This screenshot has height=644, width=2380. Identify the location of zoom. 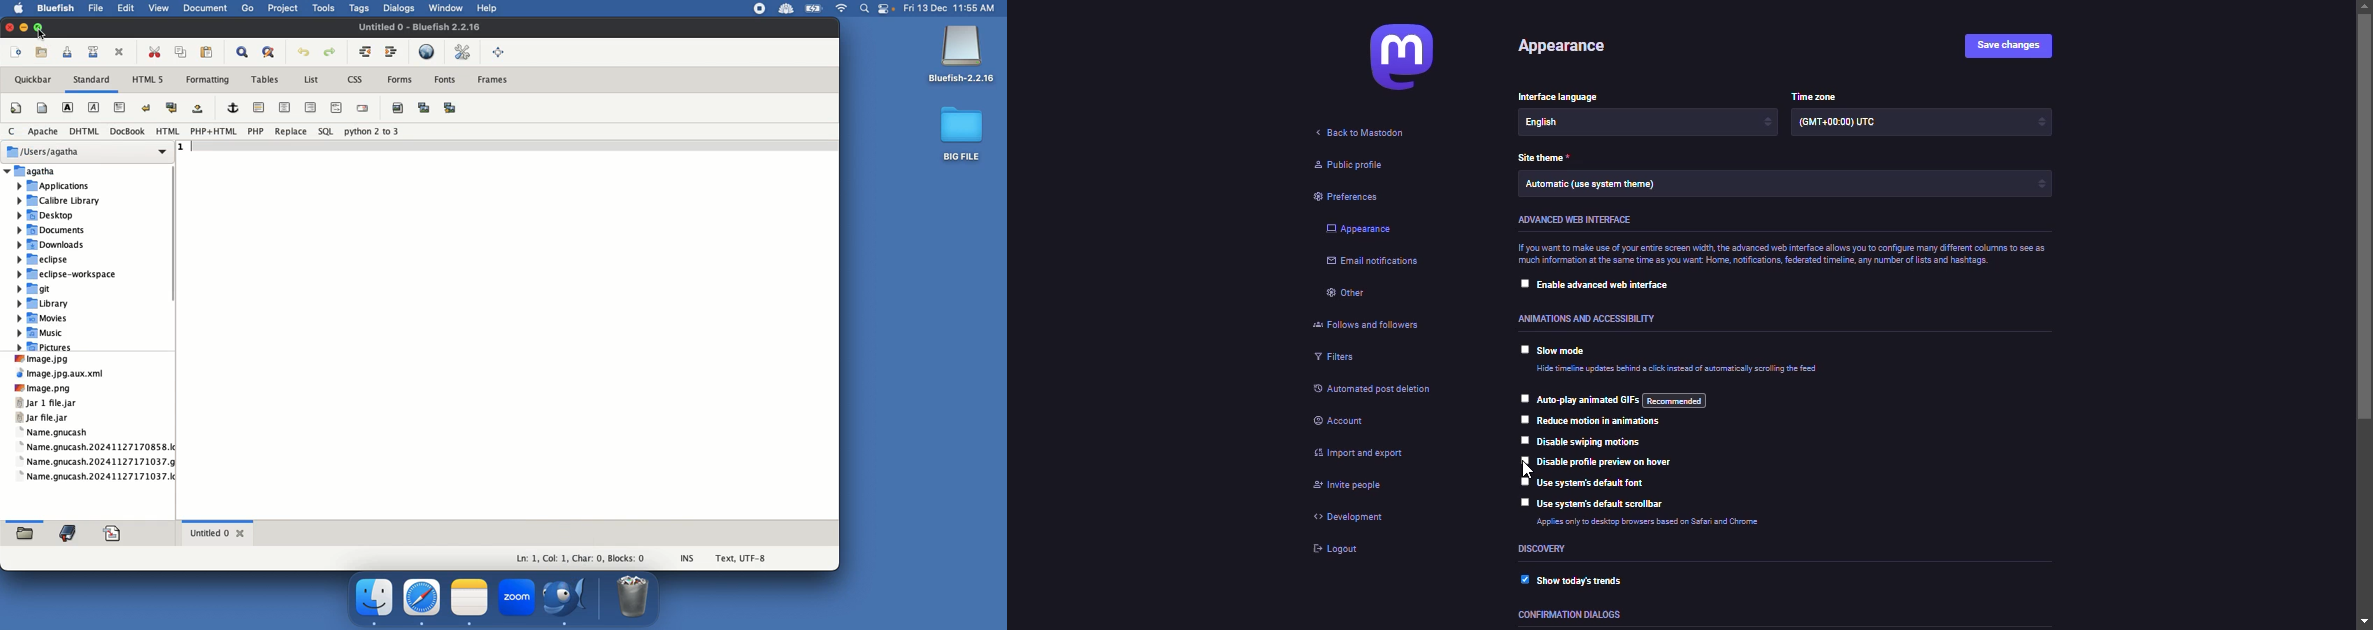
(516, 599).